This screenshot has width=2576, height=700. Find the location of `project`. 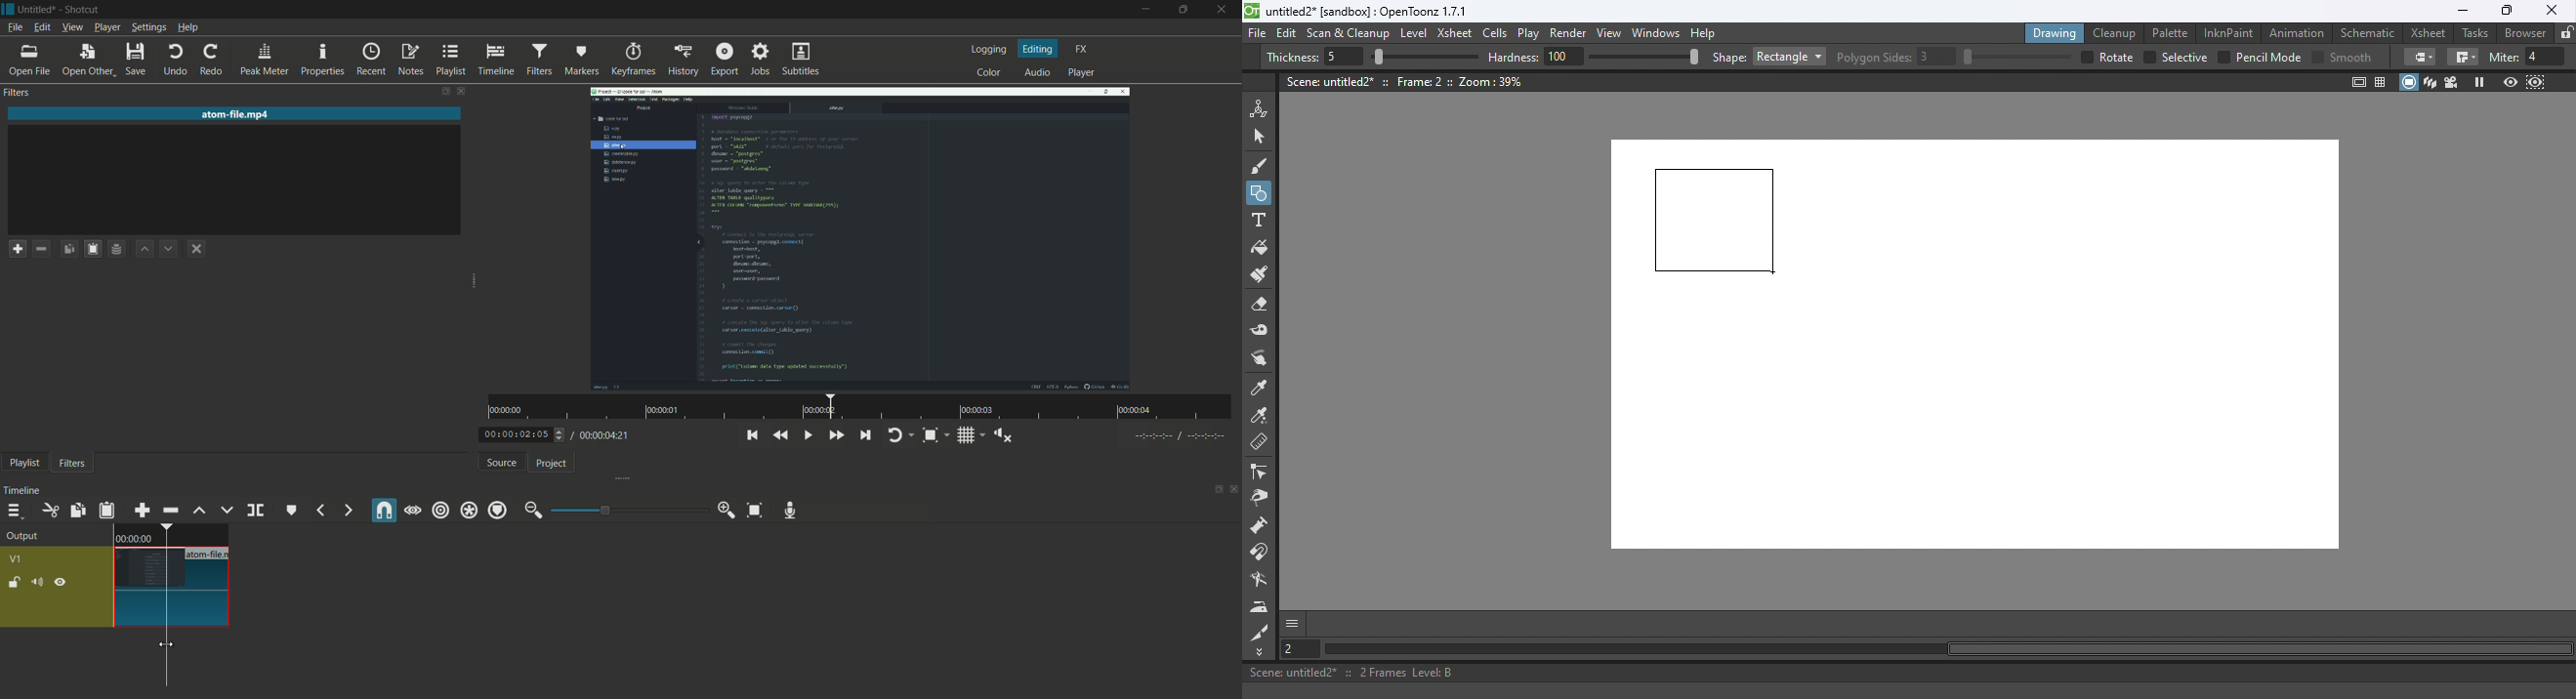

project is located at coordinates (551, 464).